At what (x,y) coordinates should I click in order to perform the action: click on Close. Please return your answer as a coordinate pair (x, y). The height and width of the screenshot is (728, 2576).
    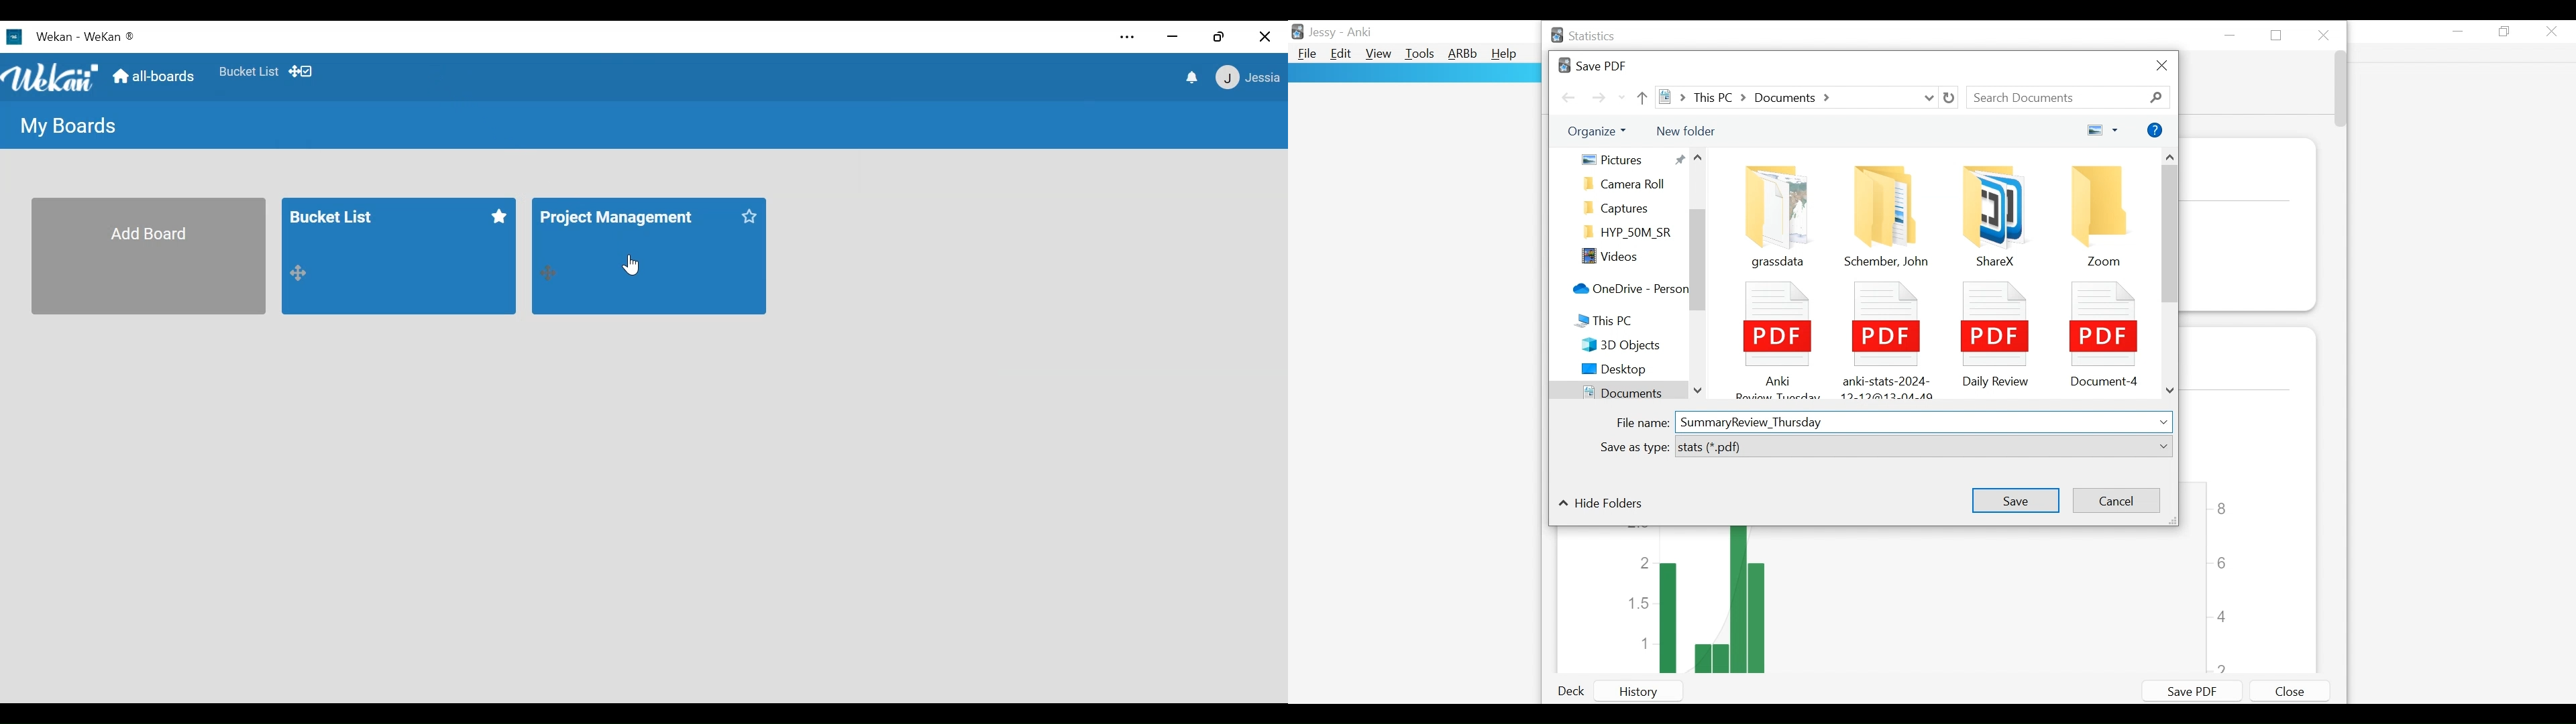
    Looking at the image, I should click on (2161, 67).